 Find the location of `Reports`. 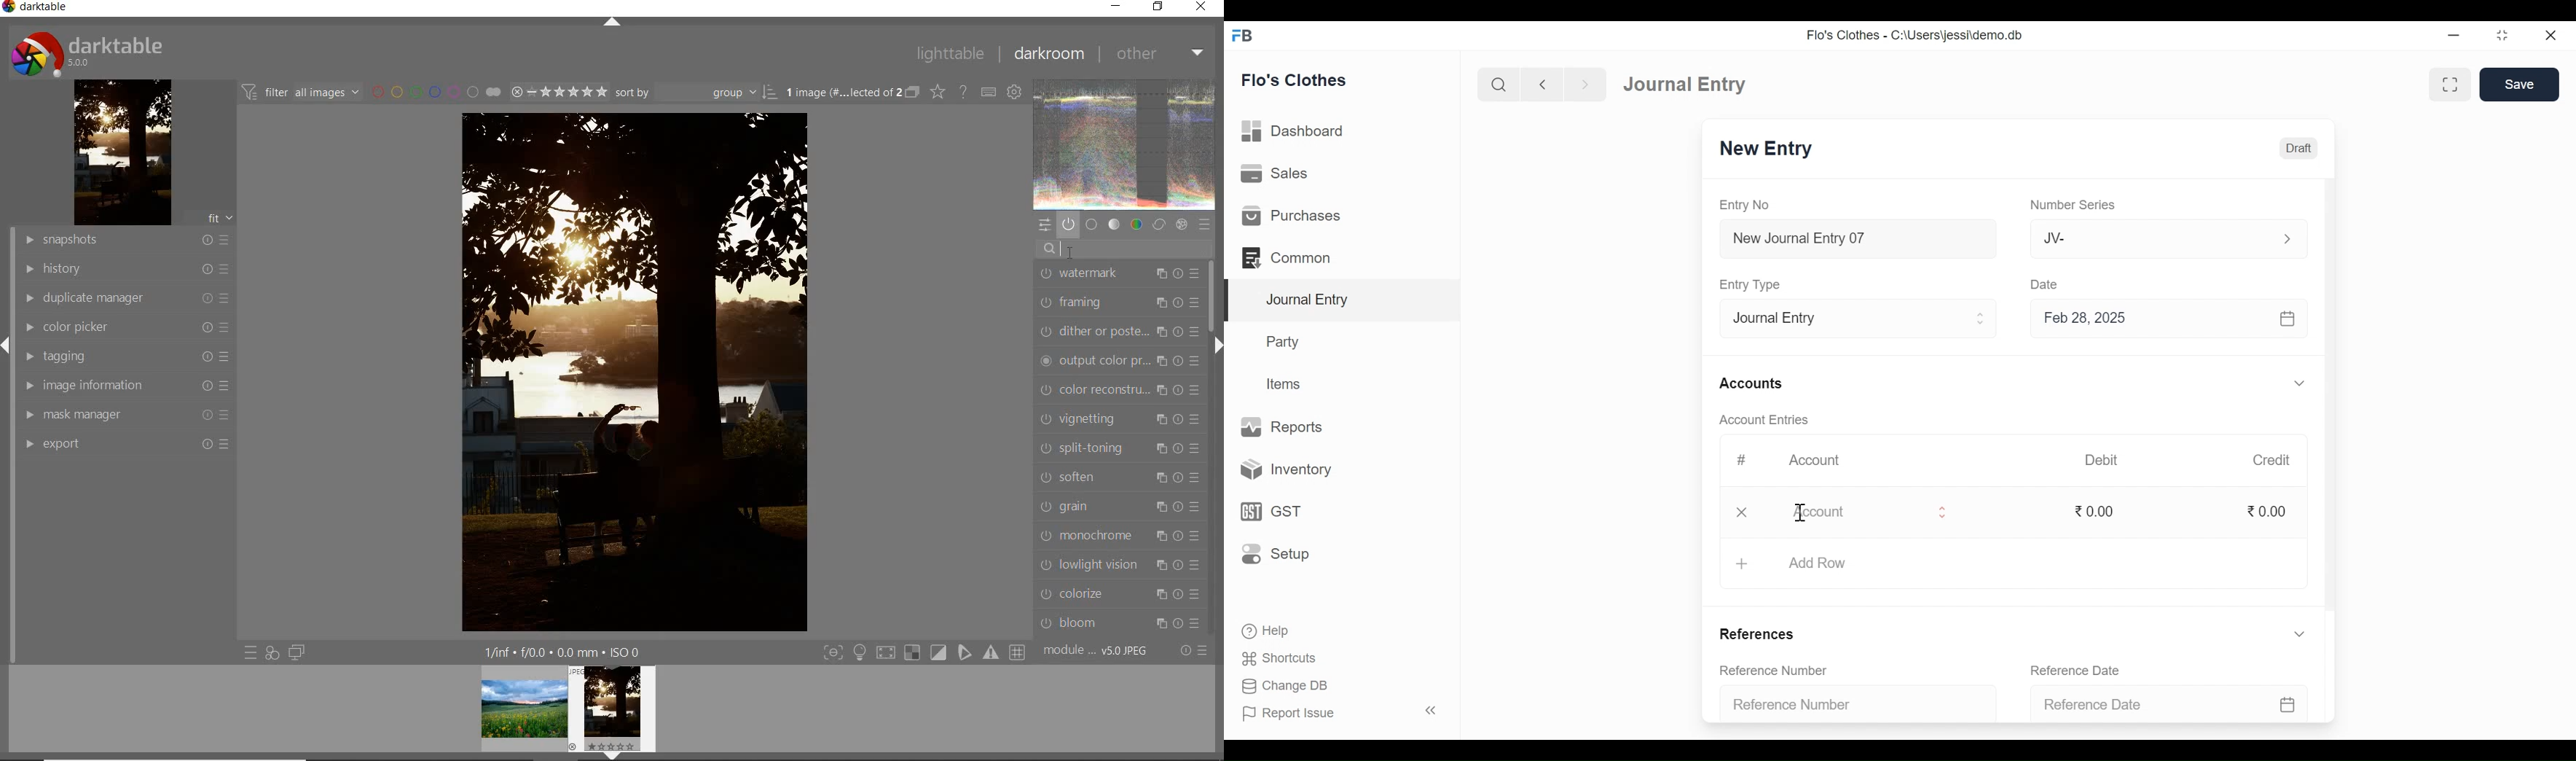

Reports is located at coordinates (1283, 426).